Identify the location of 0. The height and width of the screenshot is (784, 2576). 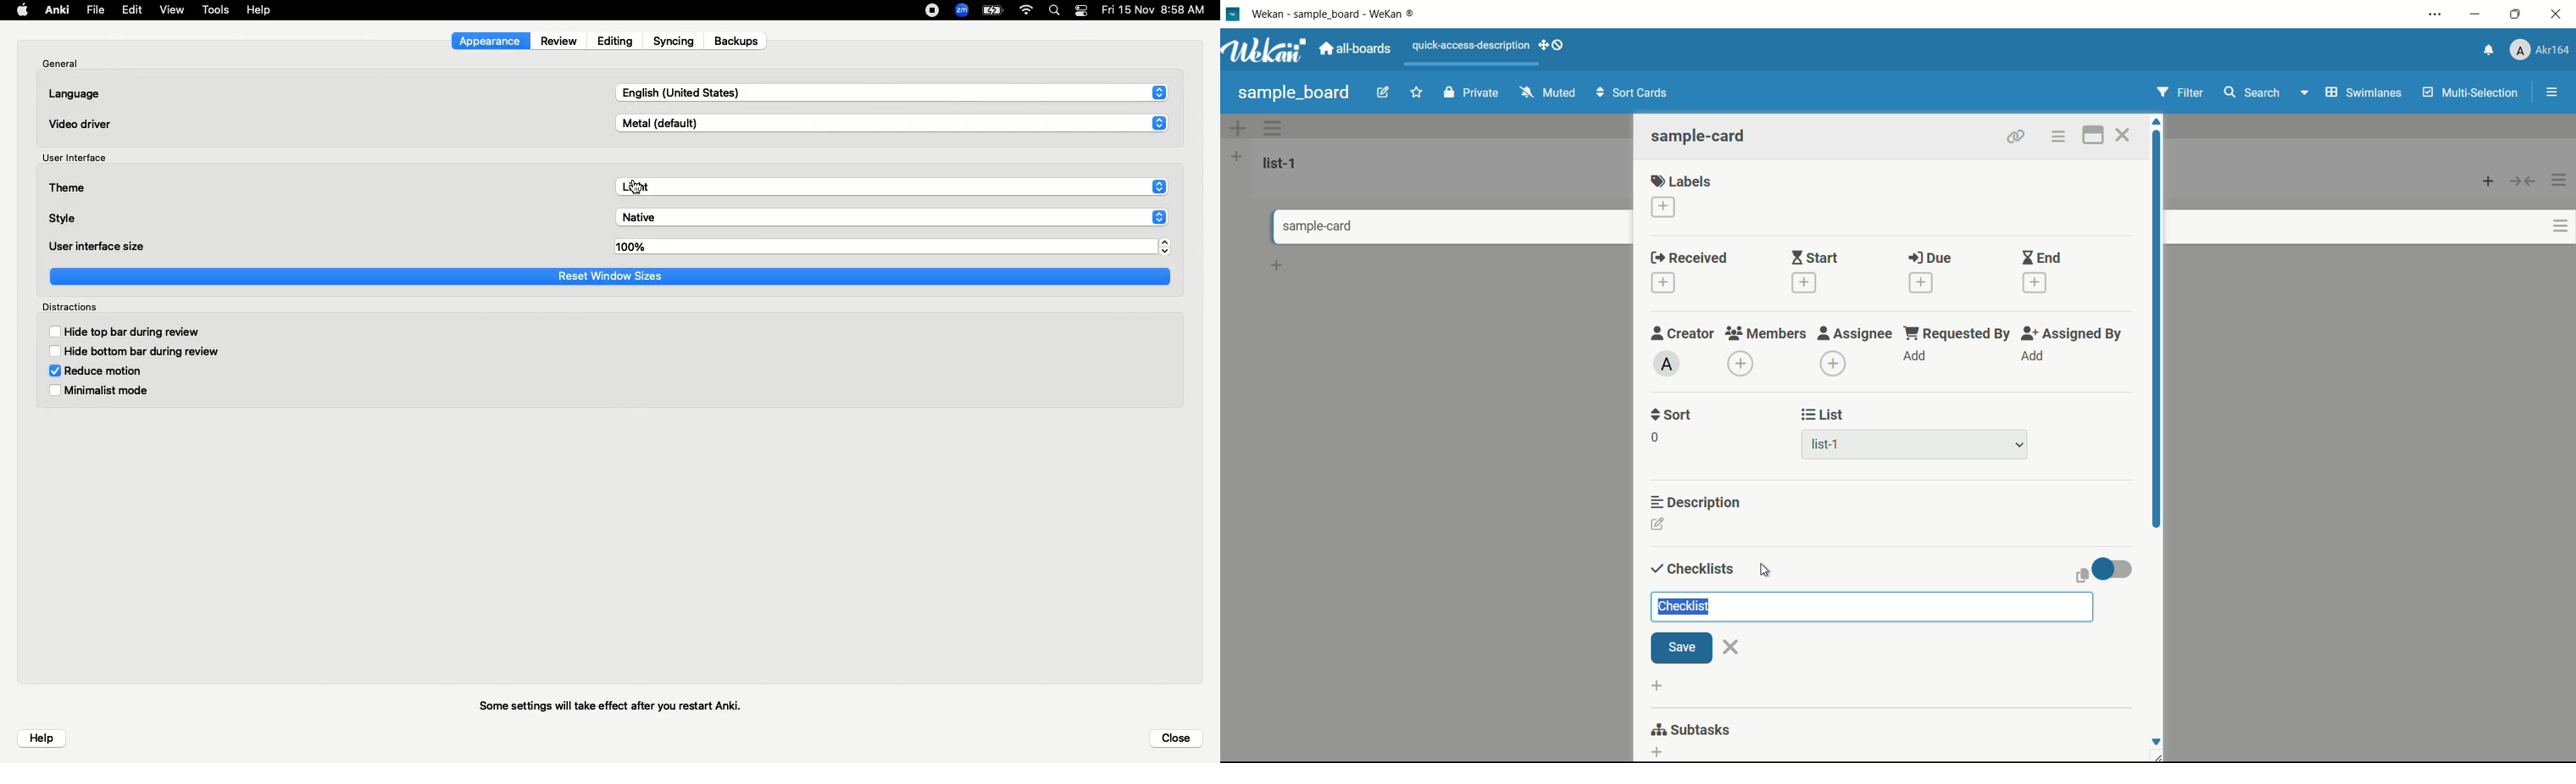
(1654, 437).